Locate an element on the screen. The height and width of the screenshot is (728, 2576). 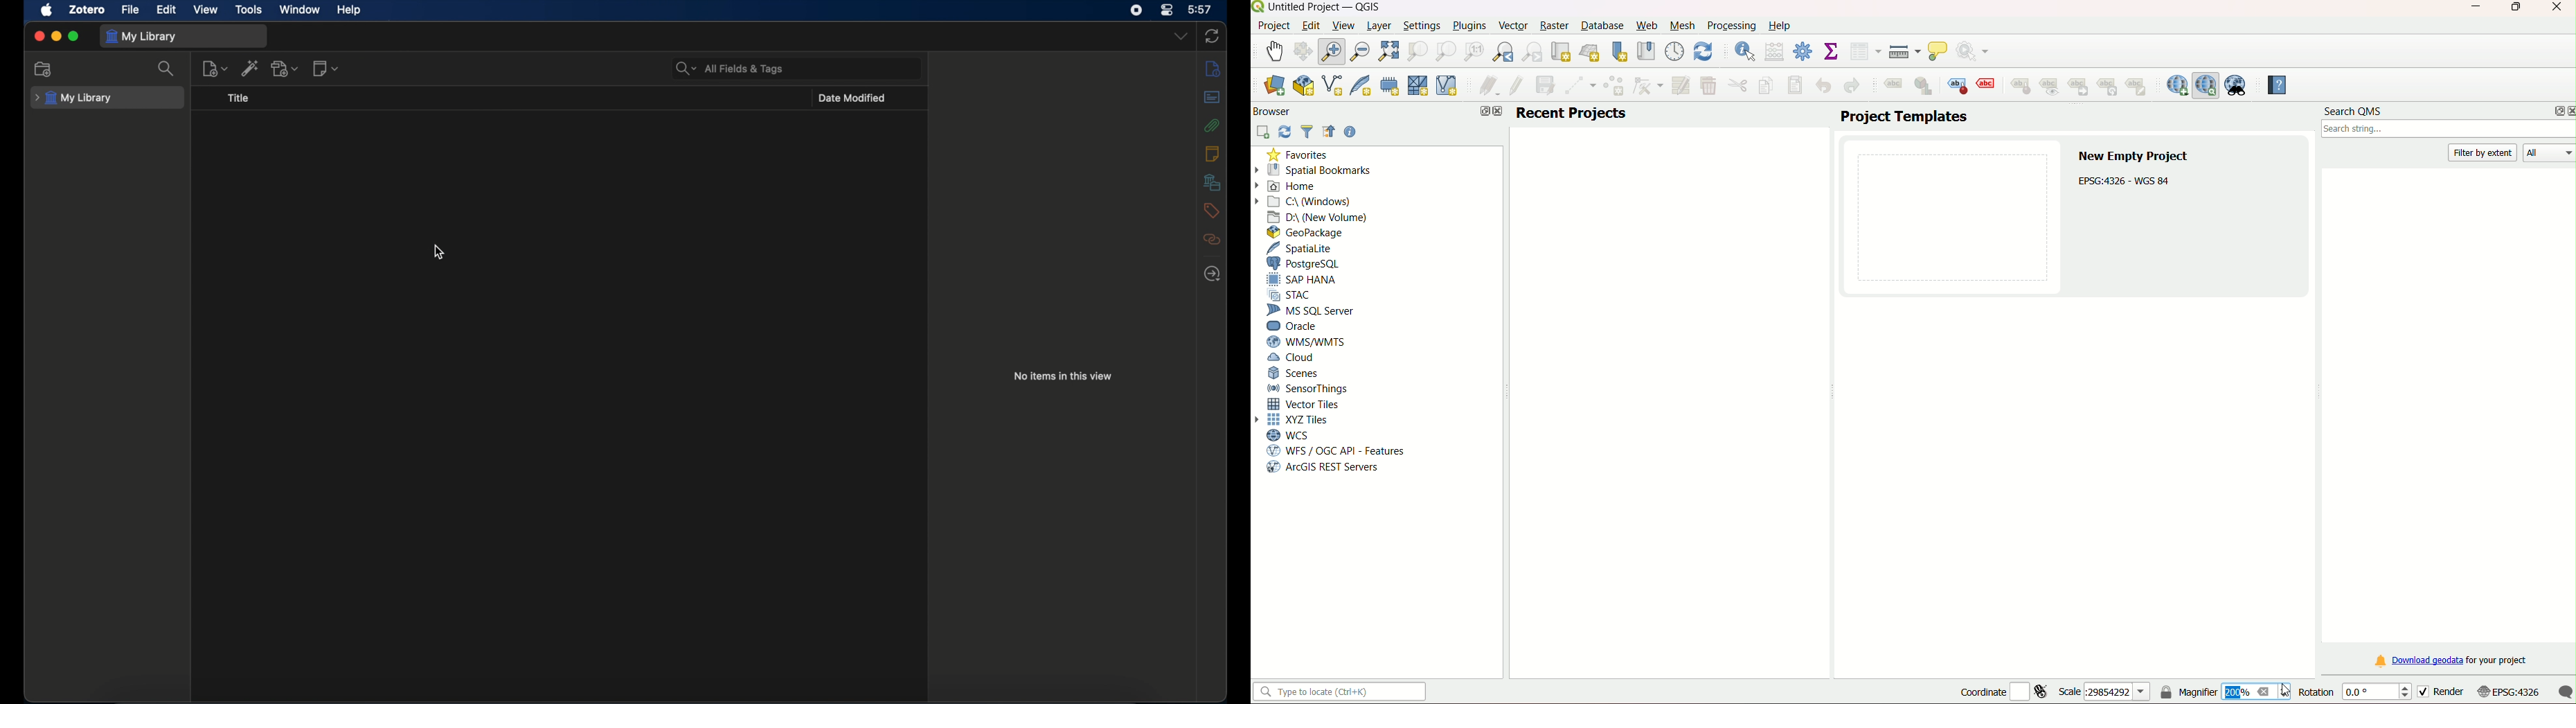
Oracle is located at coordinates (1295, 326).